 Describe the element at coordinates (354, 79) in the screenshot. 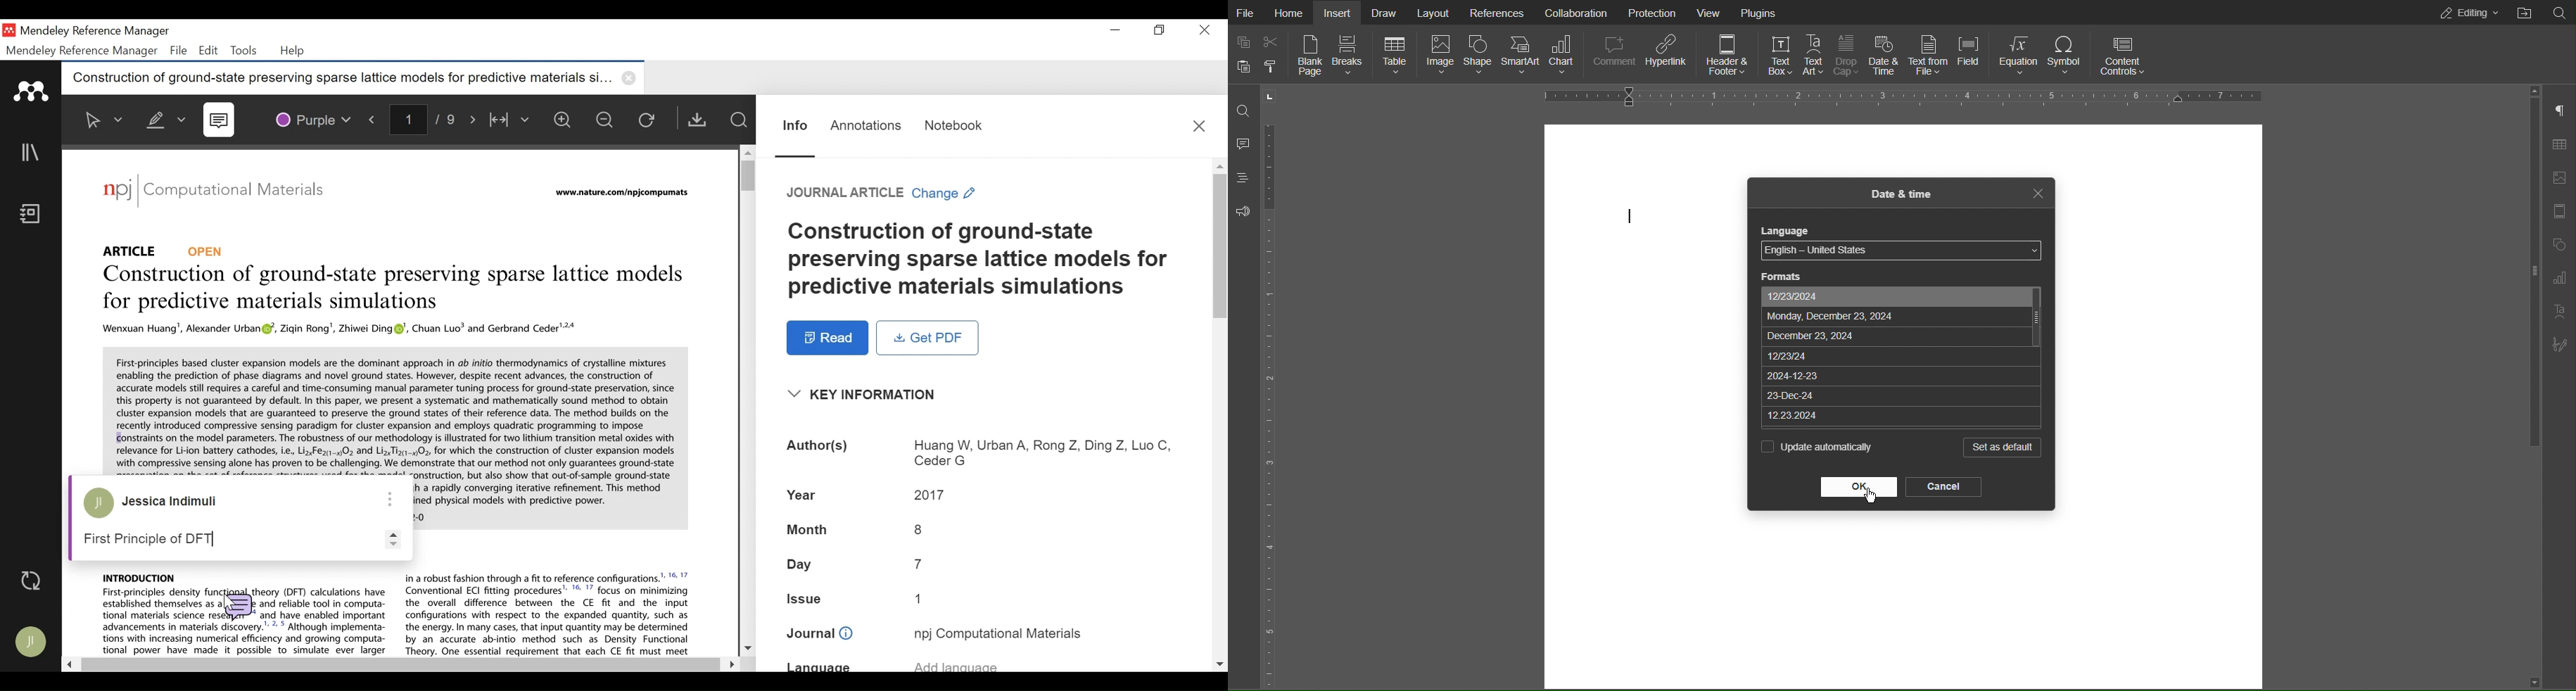

I see `Current Tab` at that location.